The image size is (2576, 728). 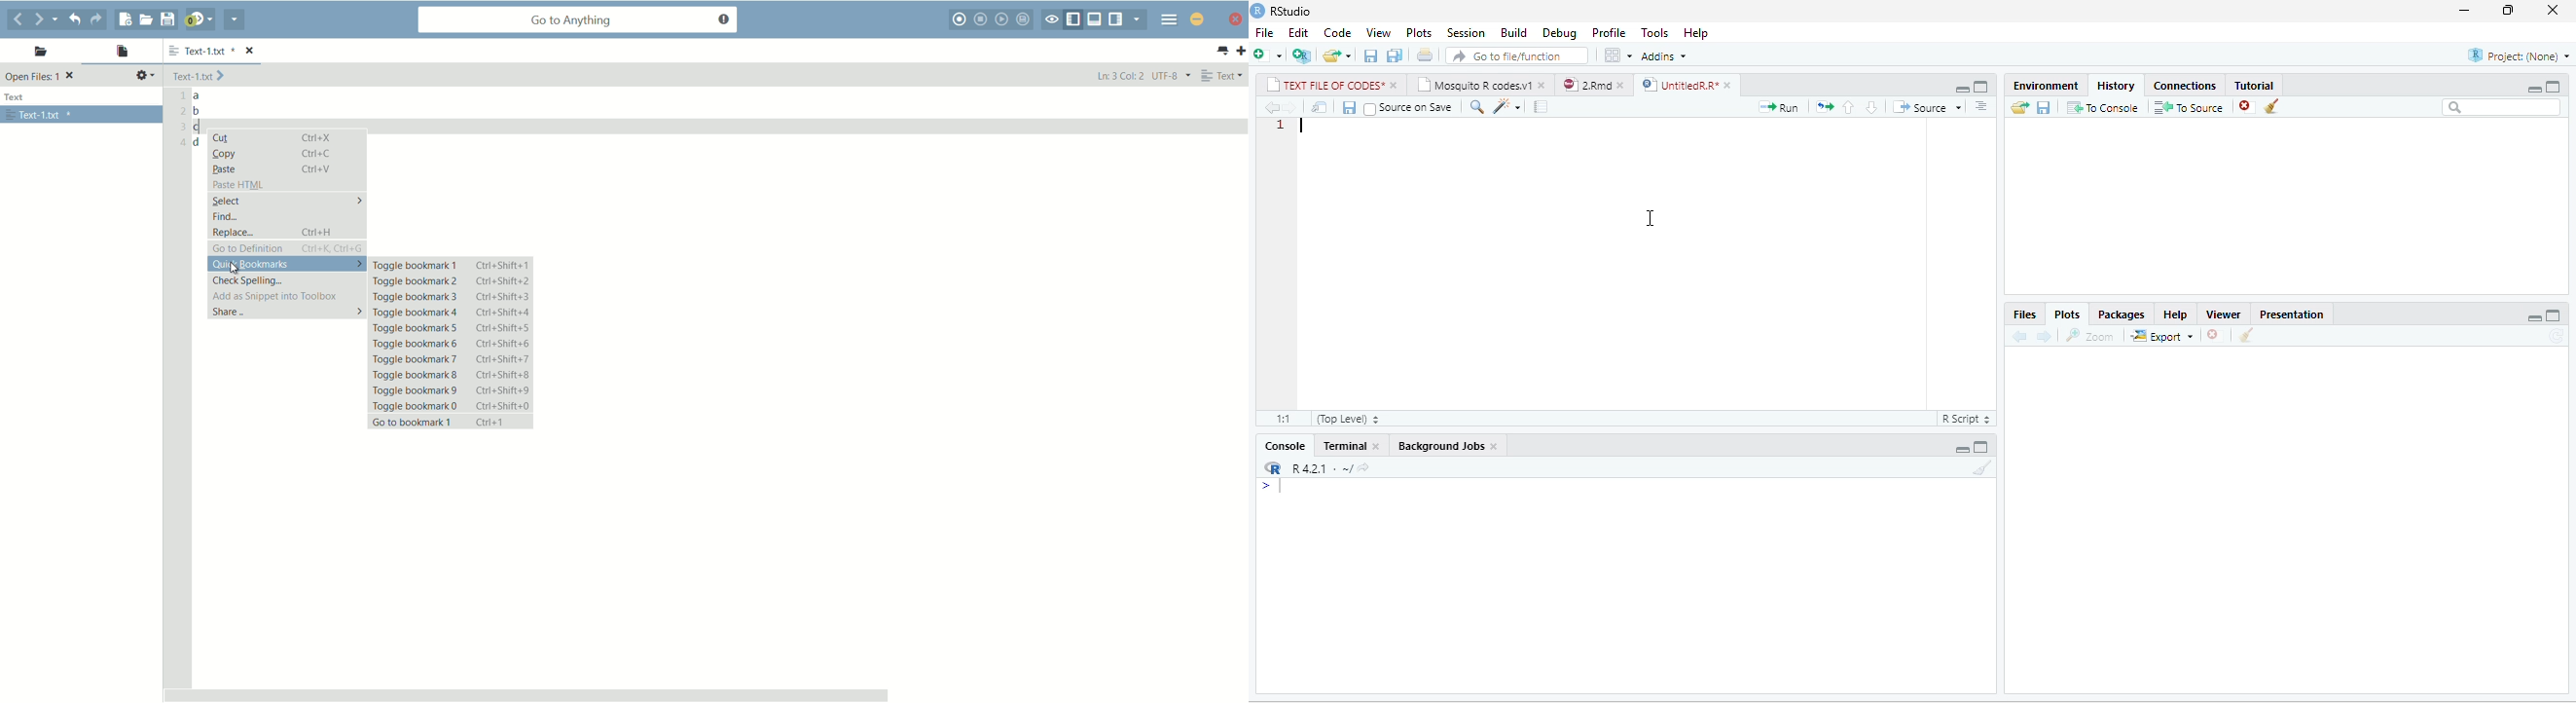 I want to click on recent location, so click(x=60, y=17).